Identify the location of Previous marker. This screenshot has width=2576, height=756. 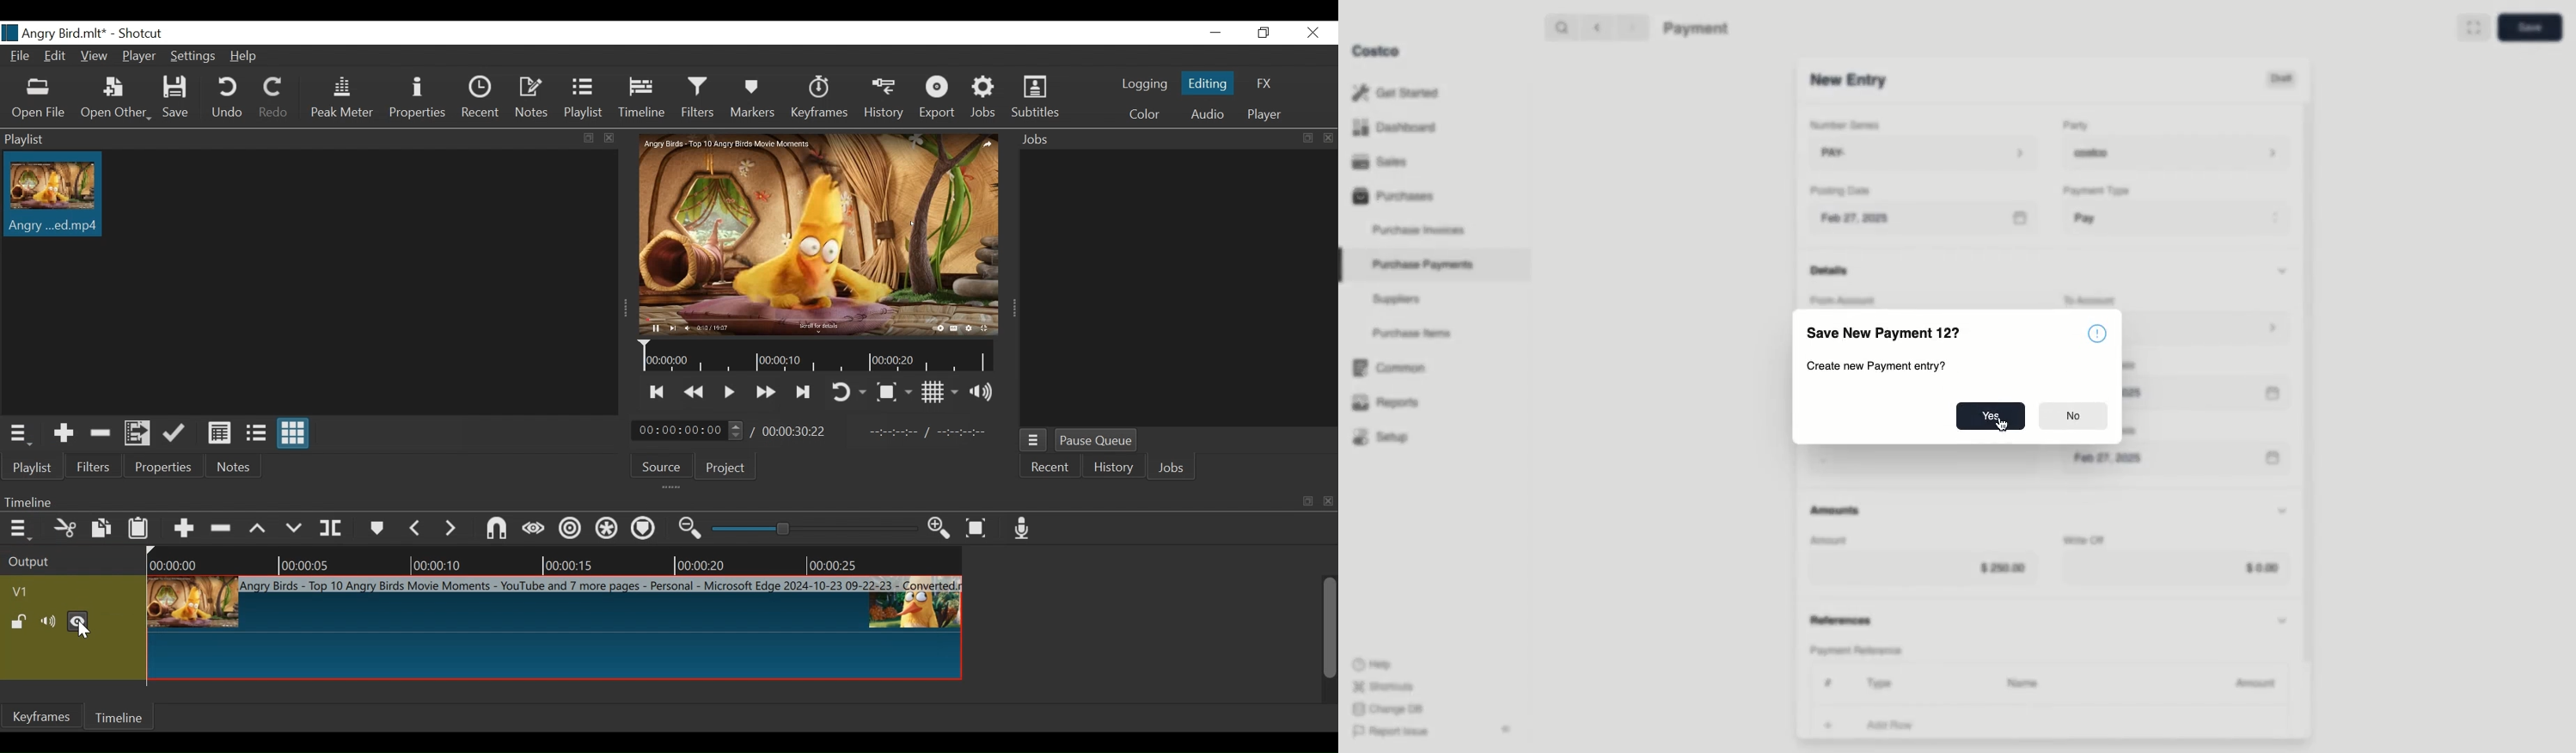
(416, 528).